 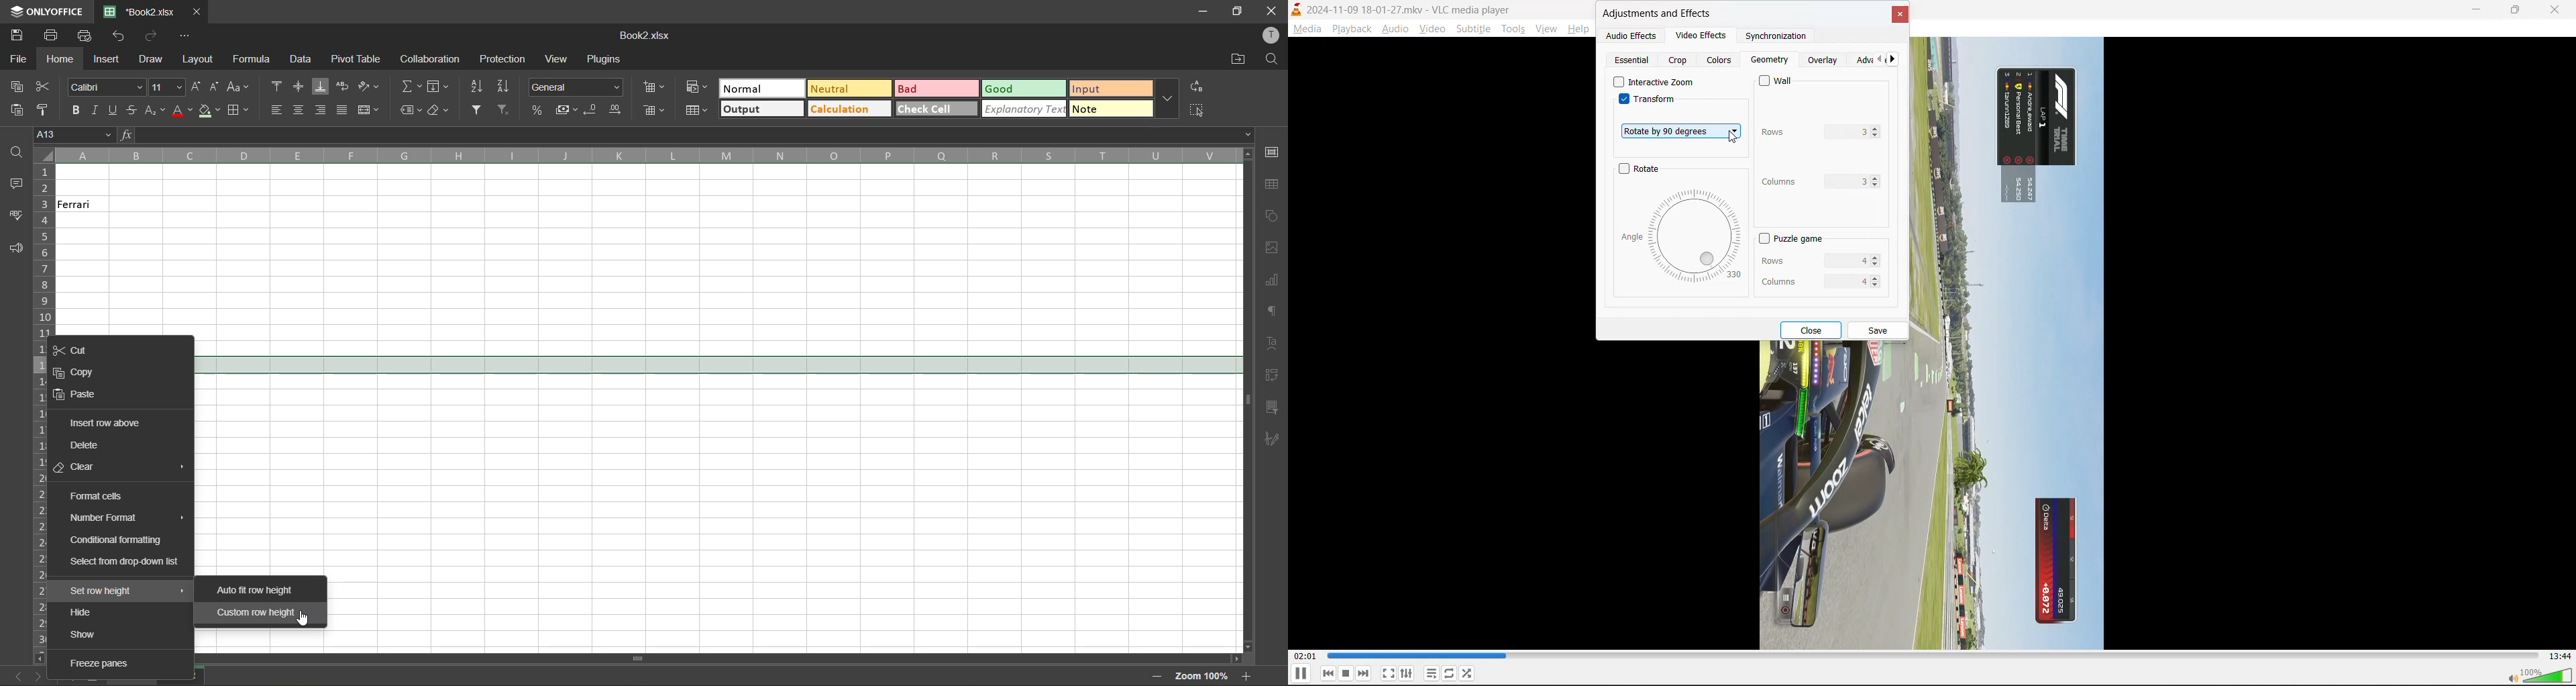 What do you see at coordinates (935, 110) in the screenshot?
I see `check cell` at bounding box center [935, 110].